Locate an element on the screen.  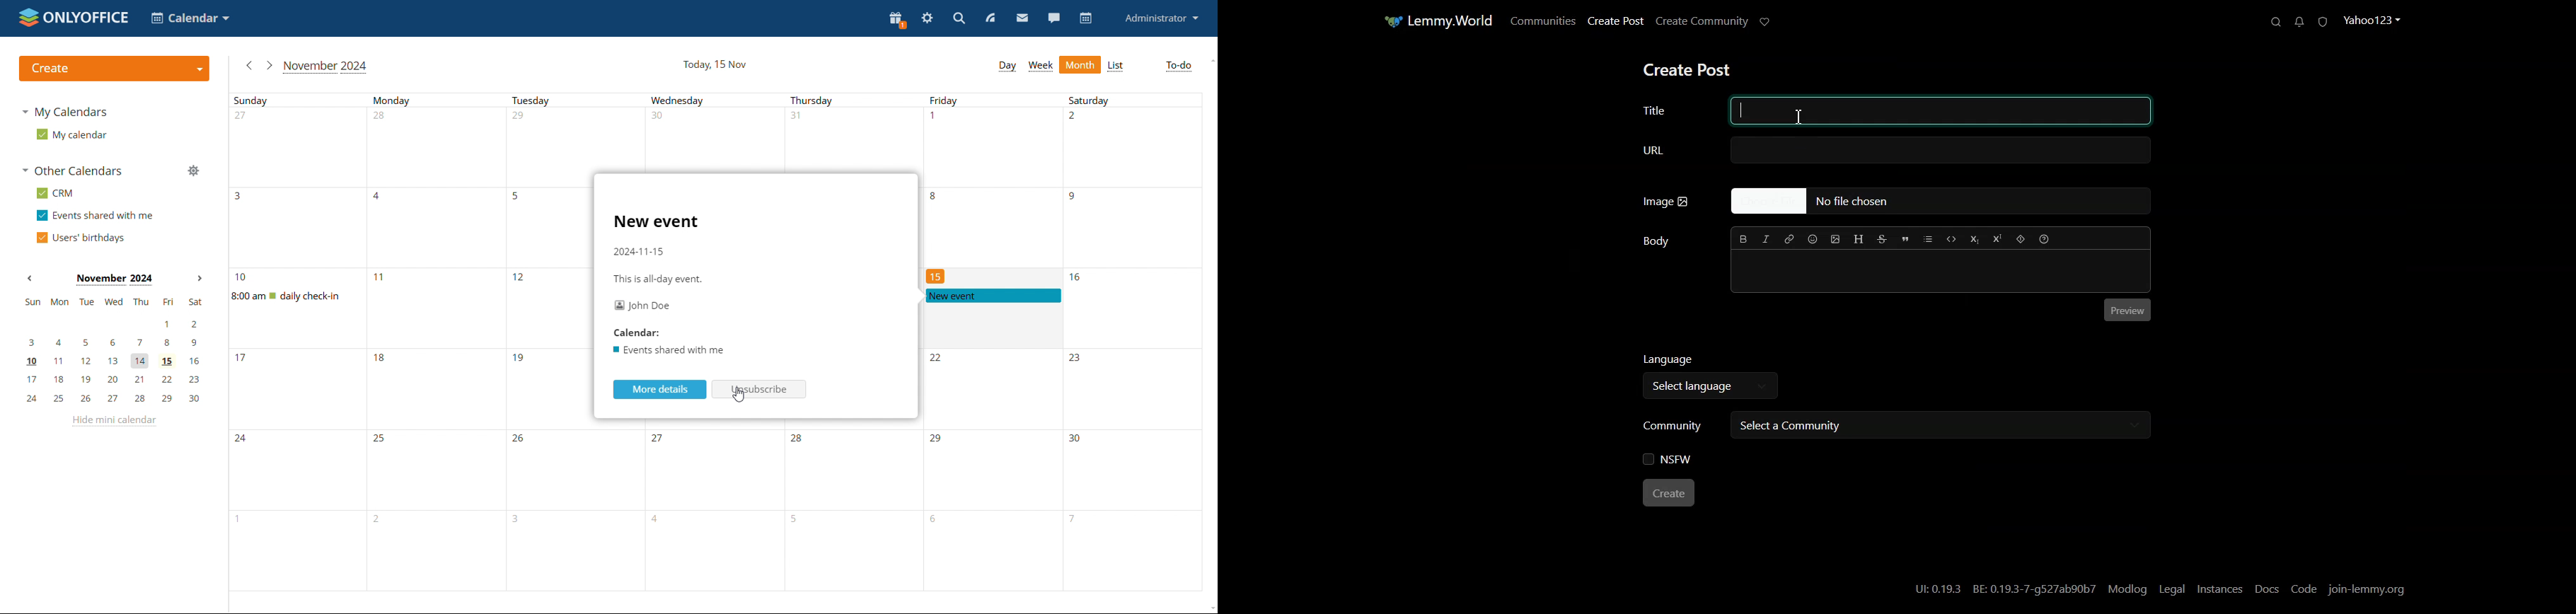
Create Post is located at coordinates (1615, 21).